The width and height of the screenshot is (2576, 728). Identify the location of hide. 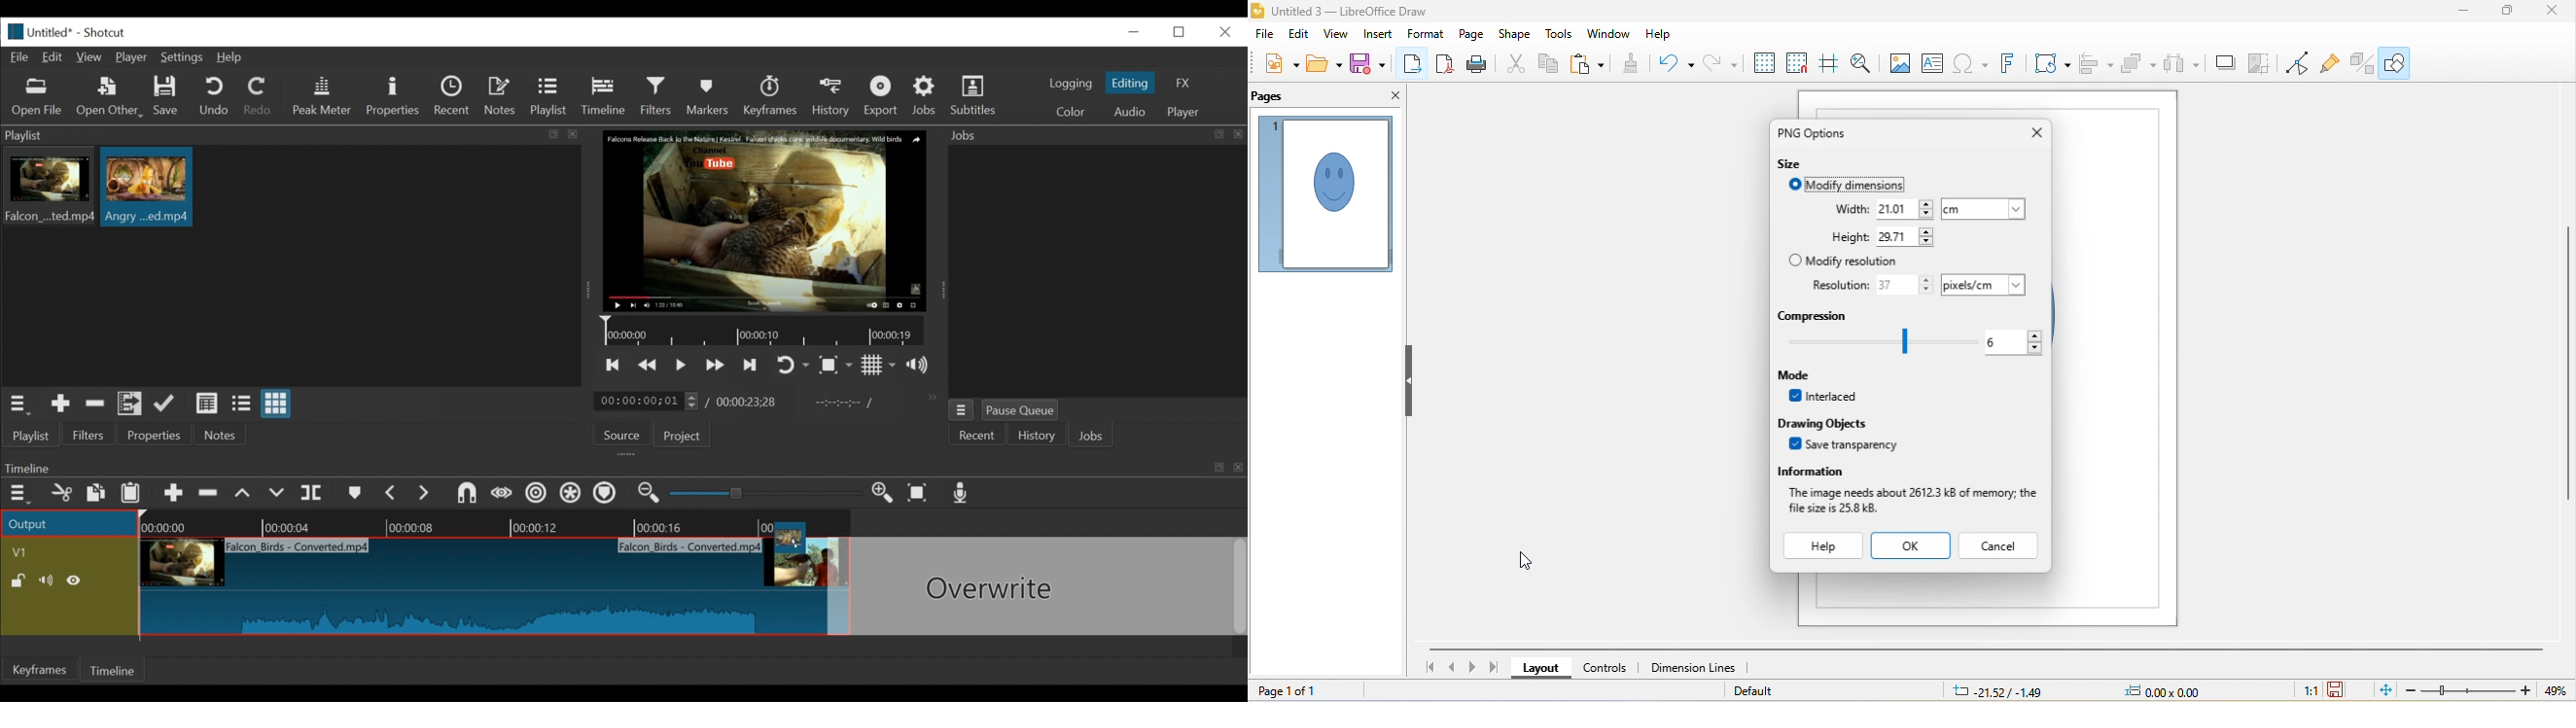
(1408, 377).